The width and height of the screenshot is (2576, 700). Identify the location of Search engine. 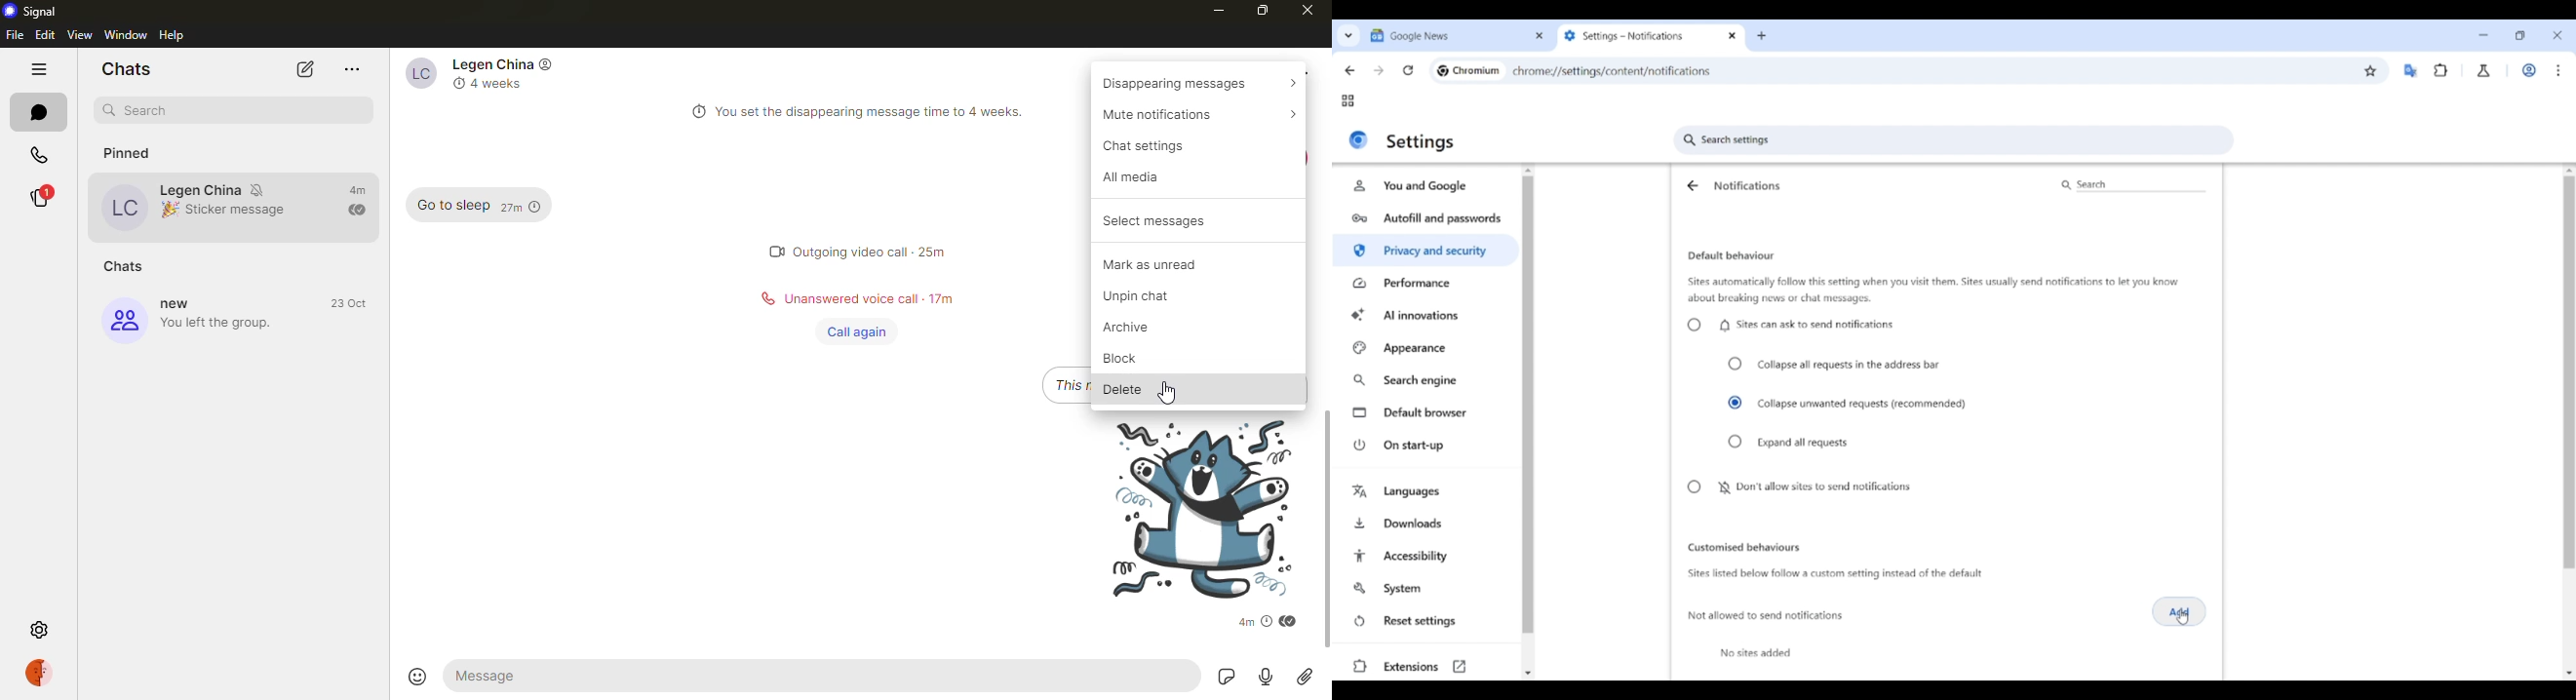
(1427, 380).